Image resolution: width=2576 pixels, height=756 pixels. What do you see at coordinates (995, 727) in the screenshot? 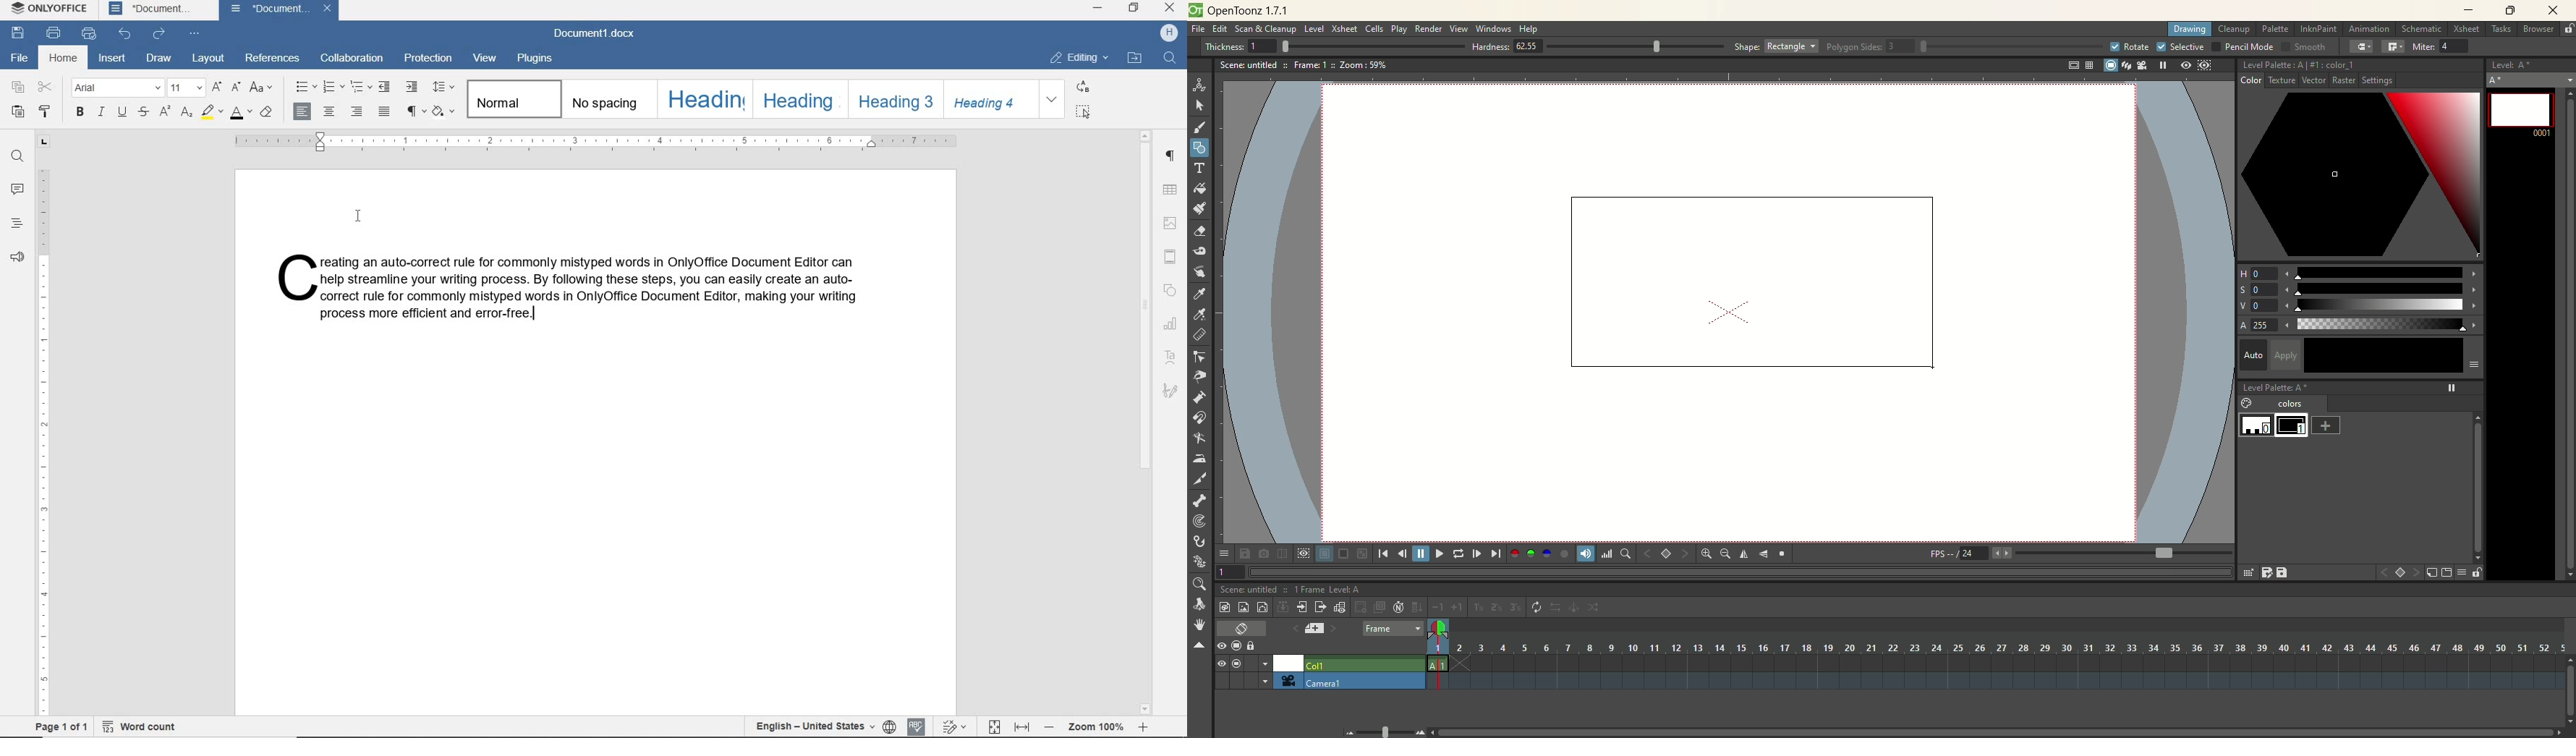
I see `FIT TO PAGE` at bounding box center [995, 727].